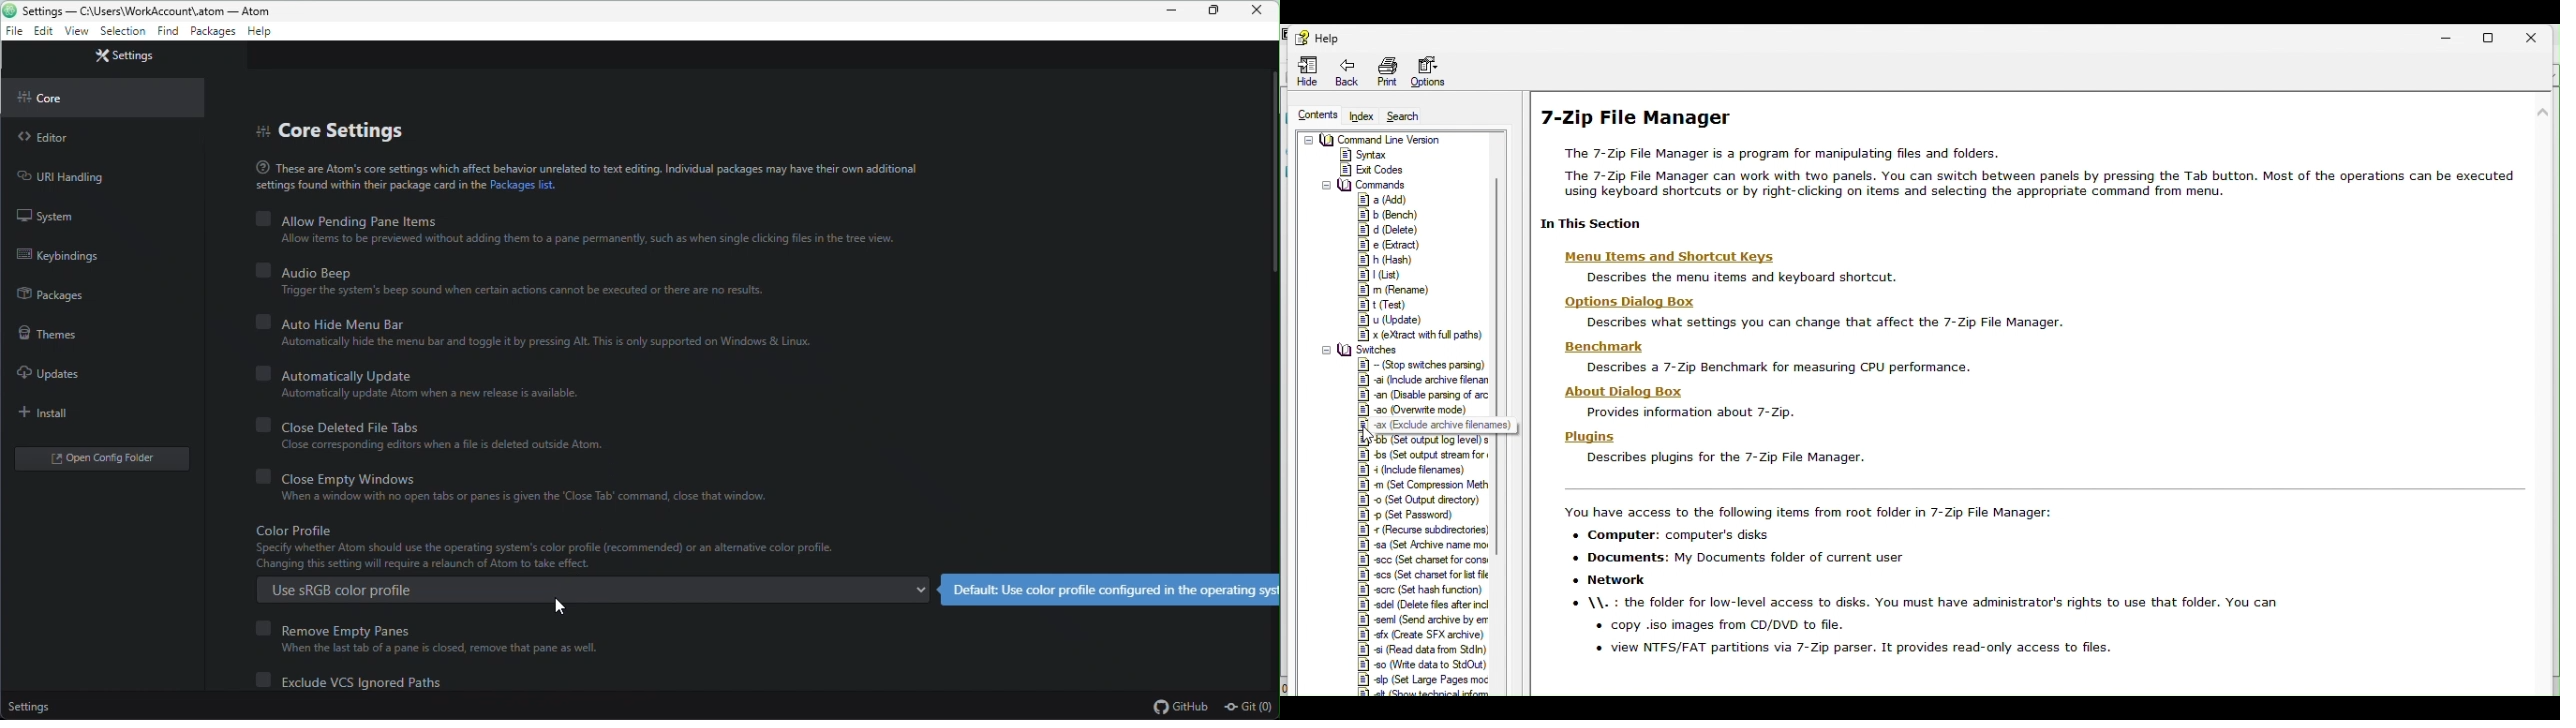  I want to click on help, so click(261, 33).